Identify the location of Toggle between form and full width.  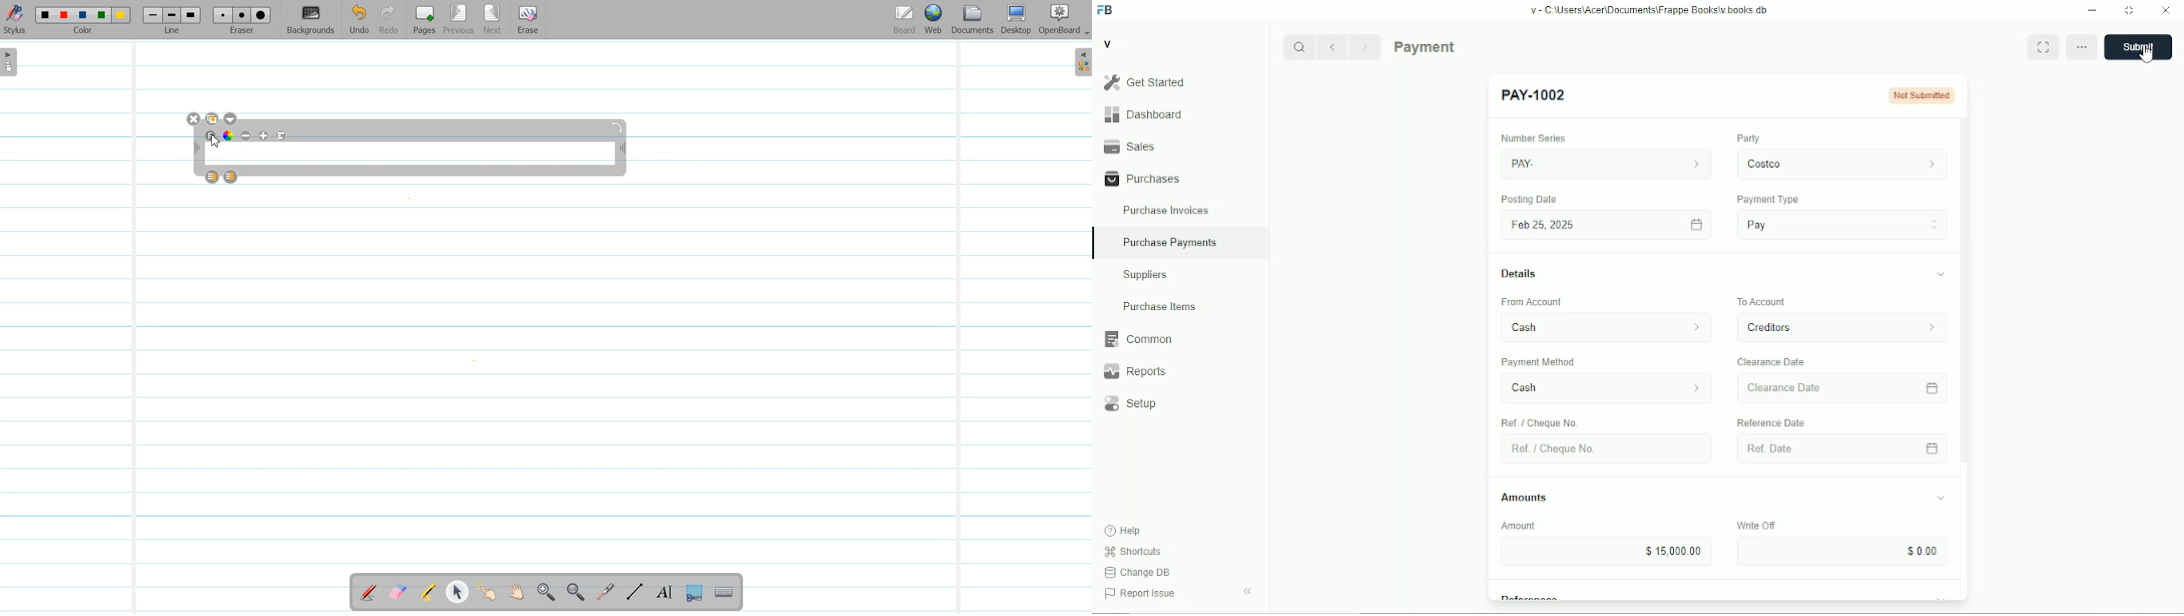
(2043, 48).